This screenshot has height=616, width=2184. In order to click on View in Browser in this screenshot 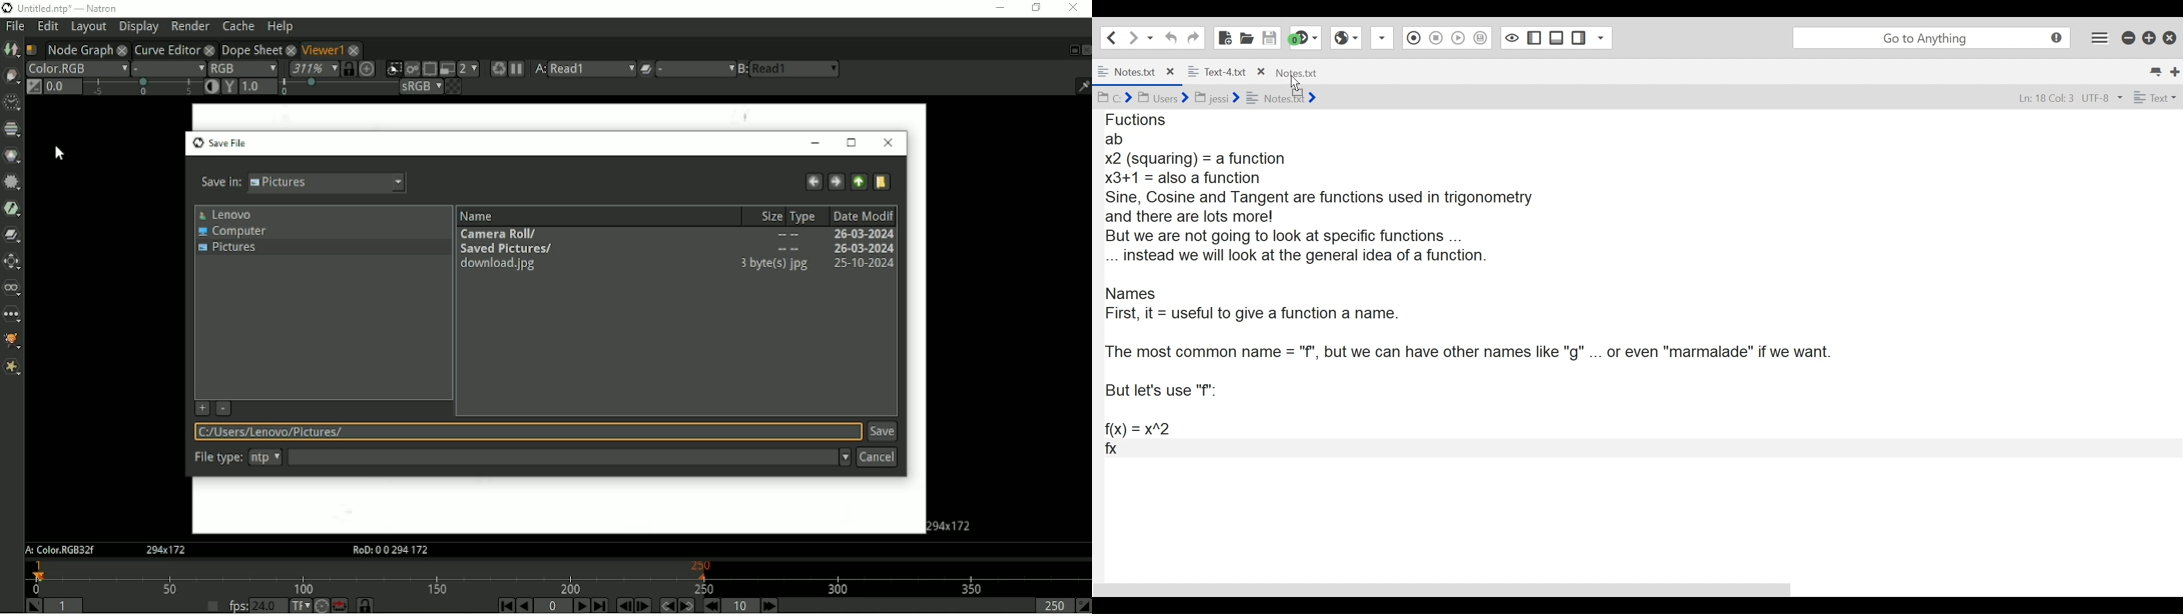, I will do `click(1347, 38)`.